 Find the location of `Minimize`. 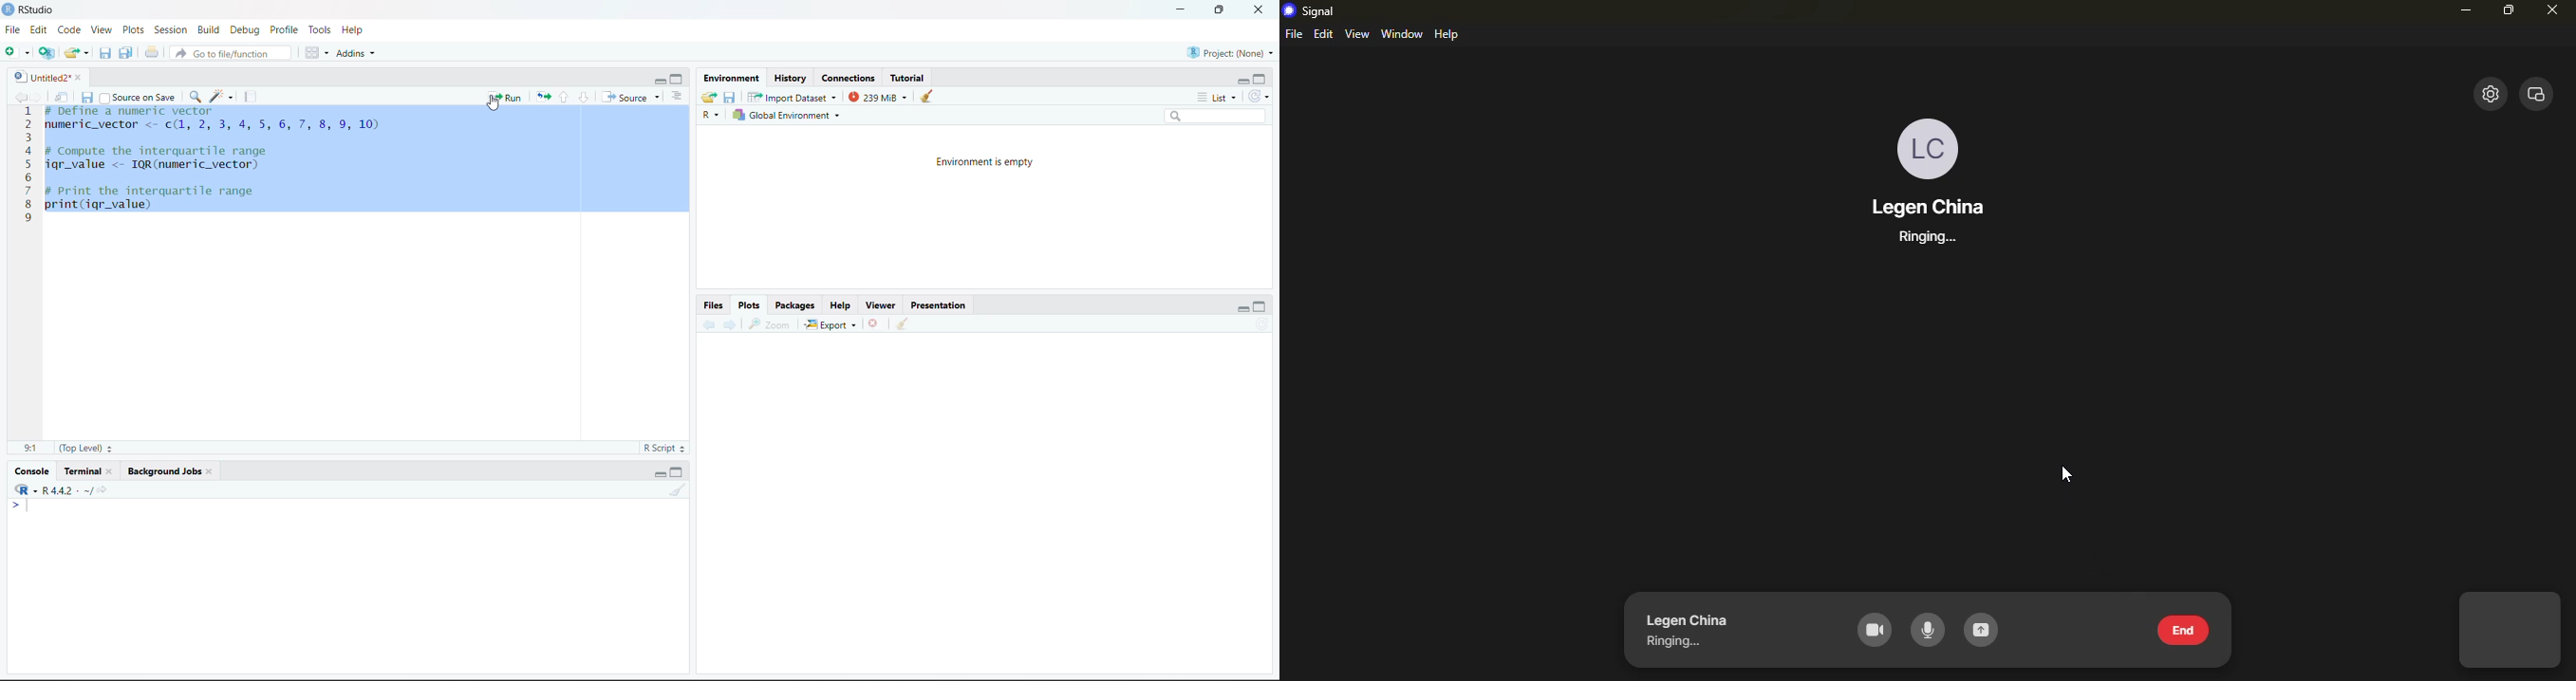

Minimize is located at coordinates (1242, 80).